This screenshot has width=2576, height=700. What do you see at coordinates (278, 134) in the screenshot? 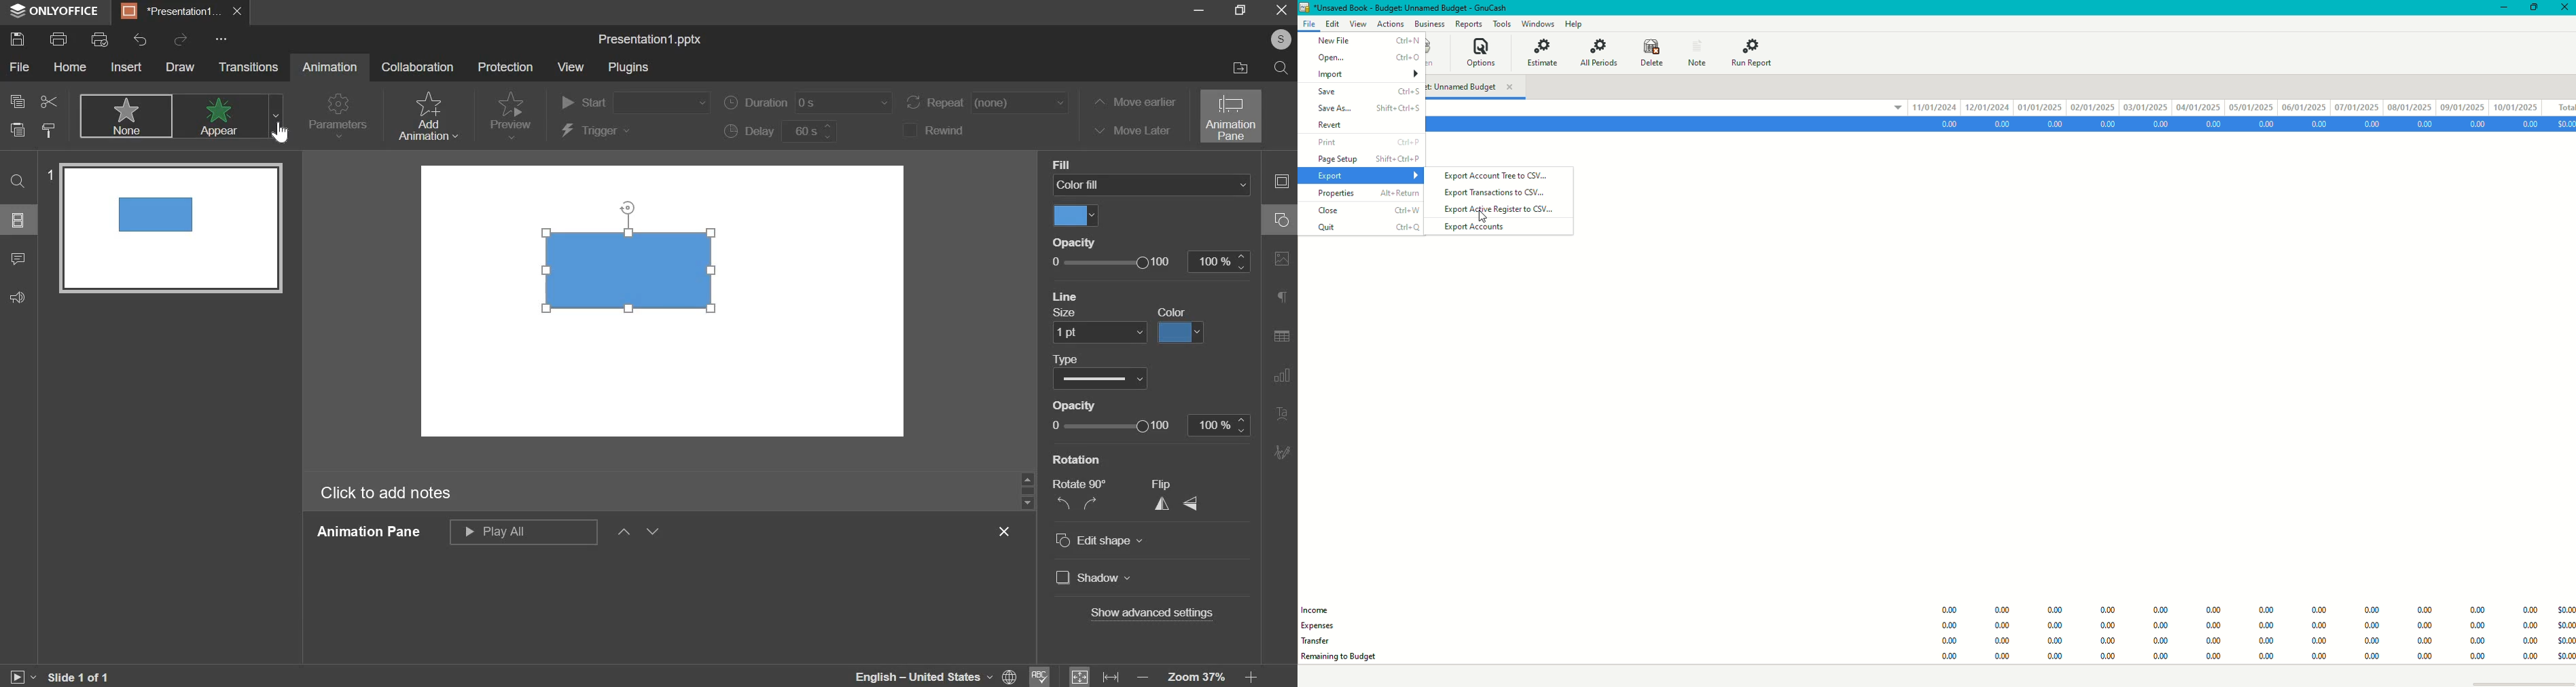
I see `Cursor` at bounding box center [278, 134].